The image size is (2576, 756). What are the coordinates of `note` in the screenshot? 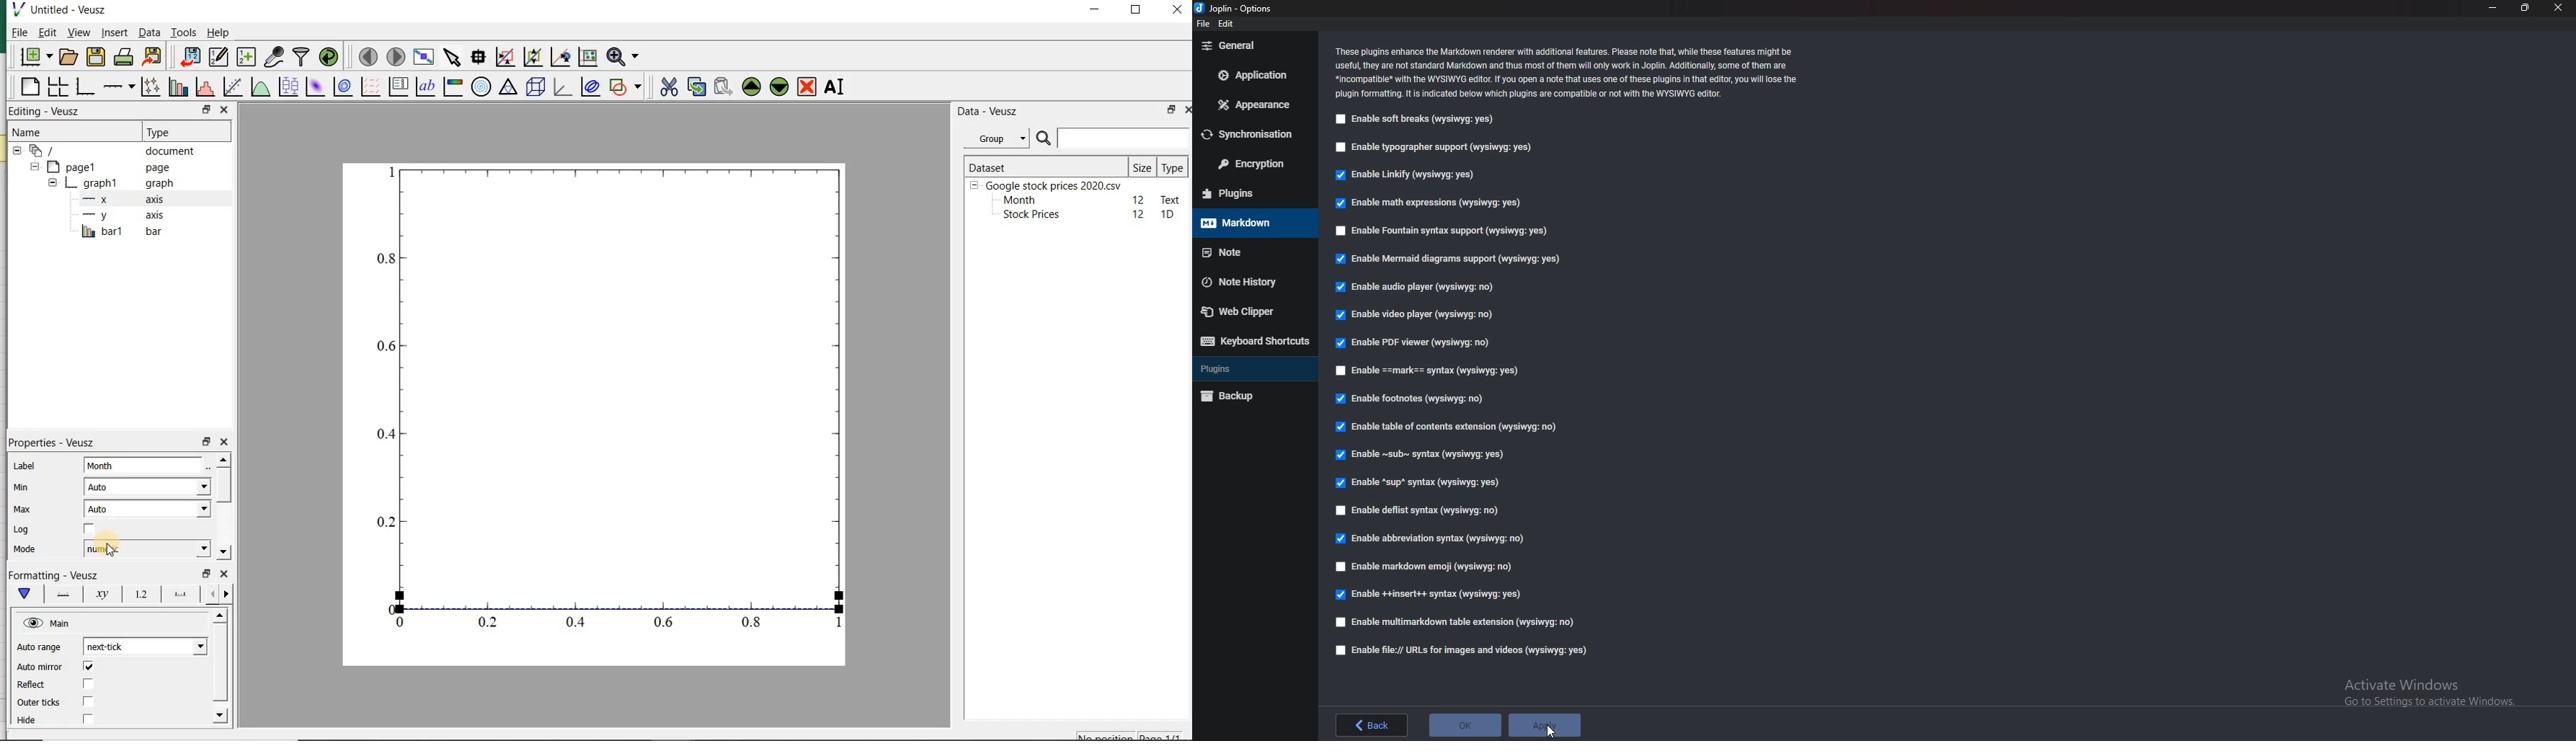 It's located at (1248, 252).